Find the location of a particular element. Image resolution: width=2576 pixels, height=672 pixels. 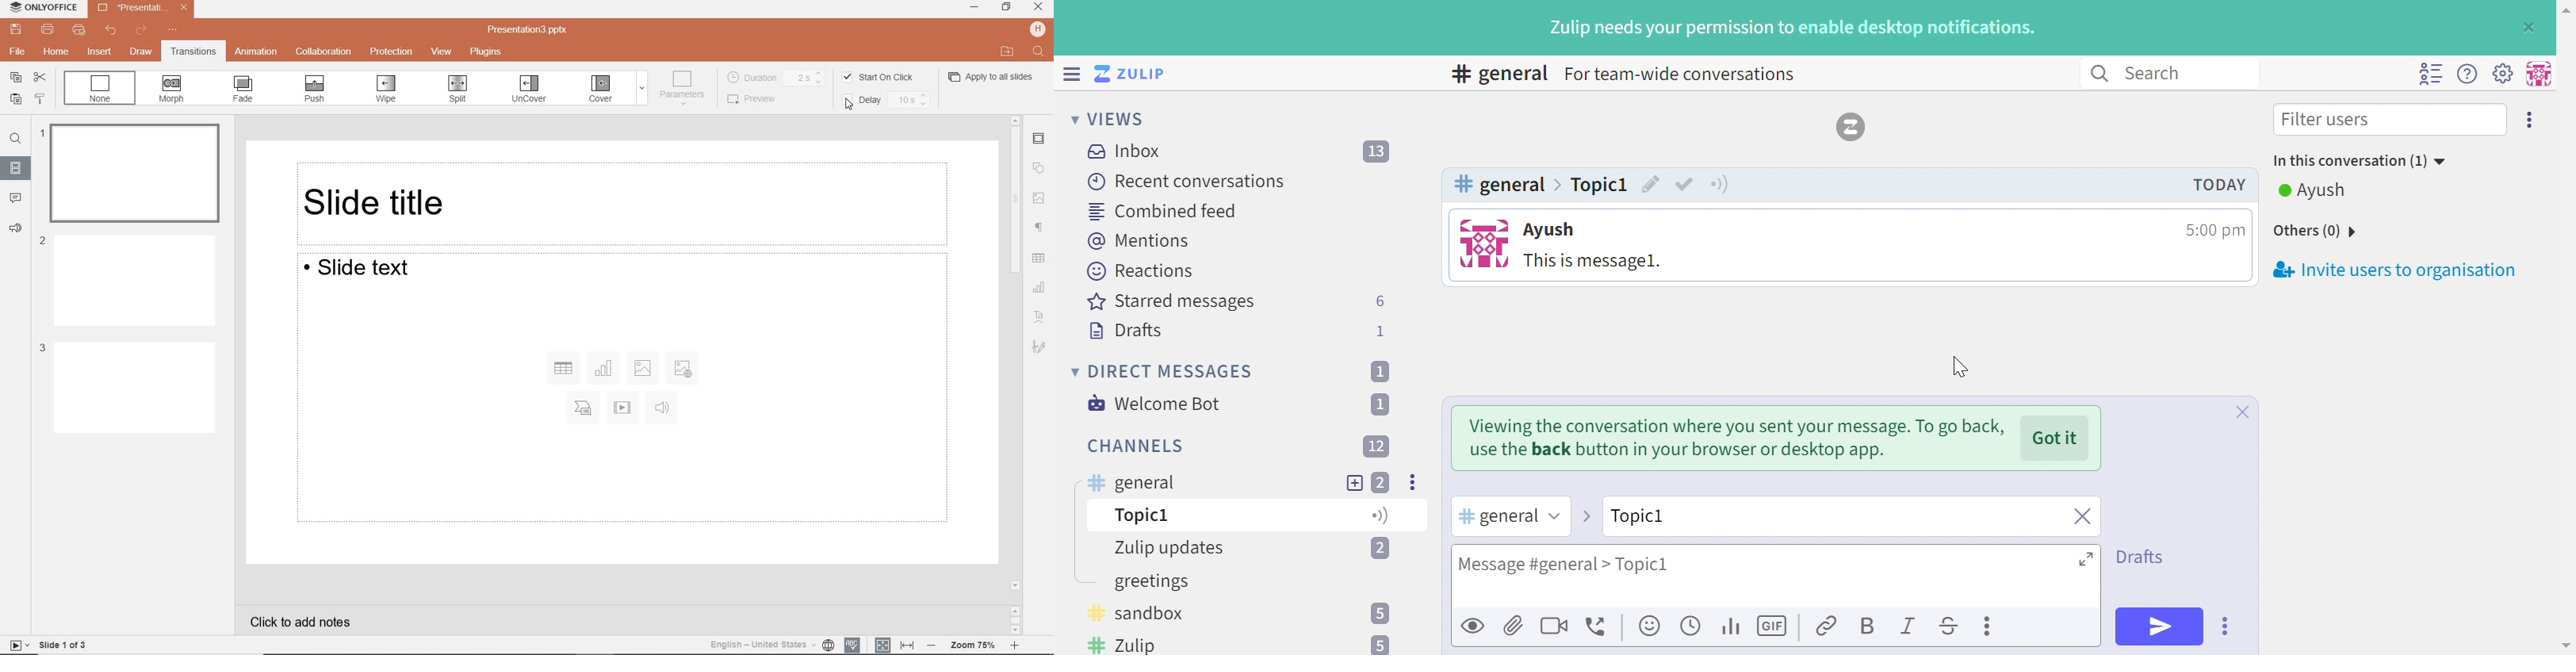

Forward arrow is located at coordinates (1585, 516).